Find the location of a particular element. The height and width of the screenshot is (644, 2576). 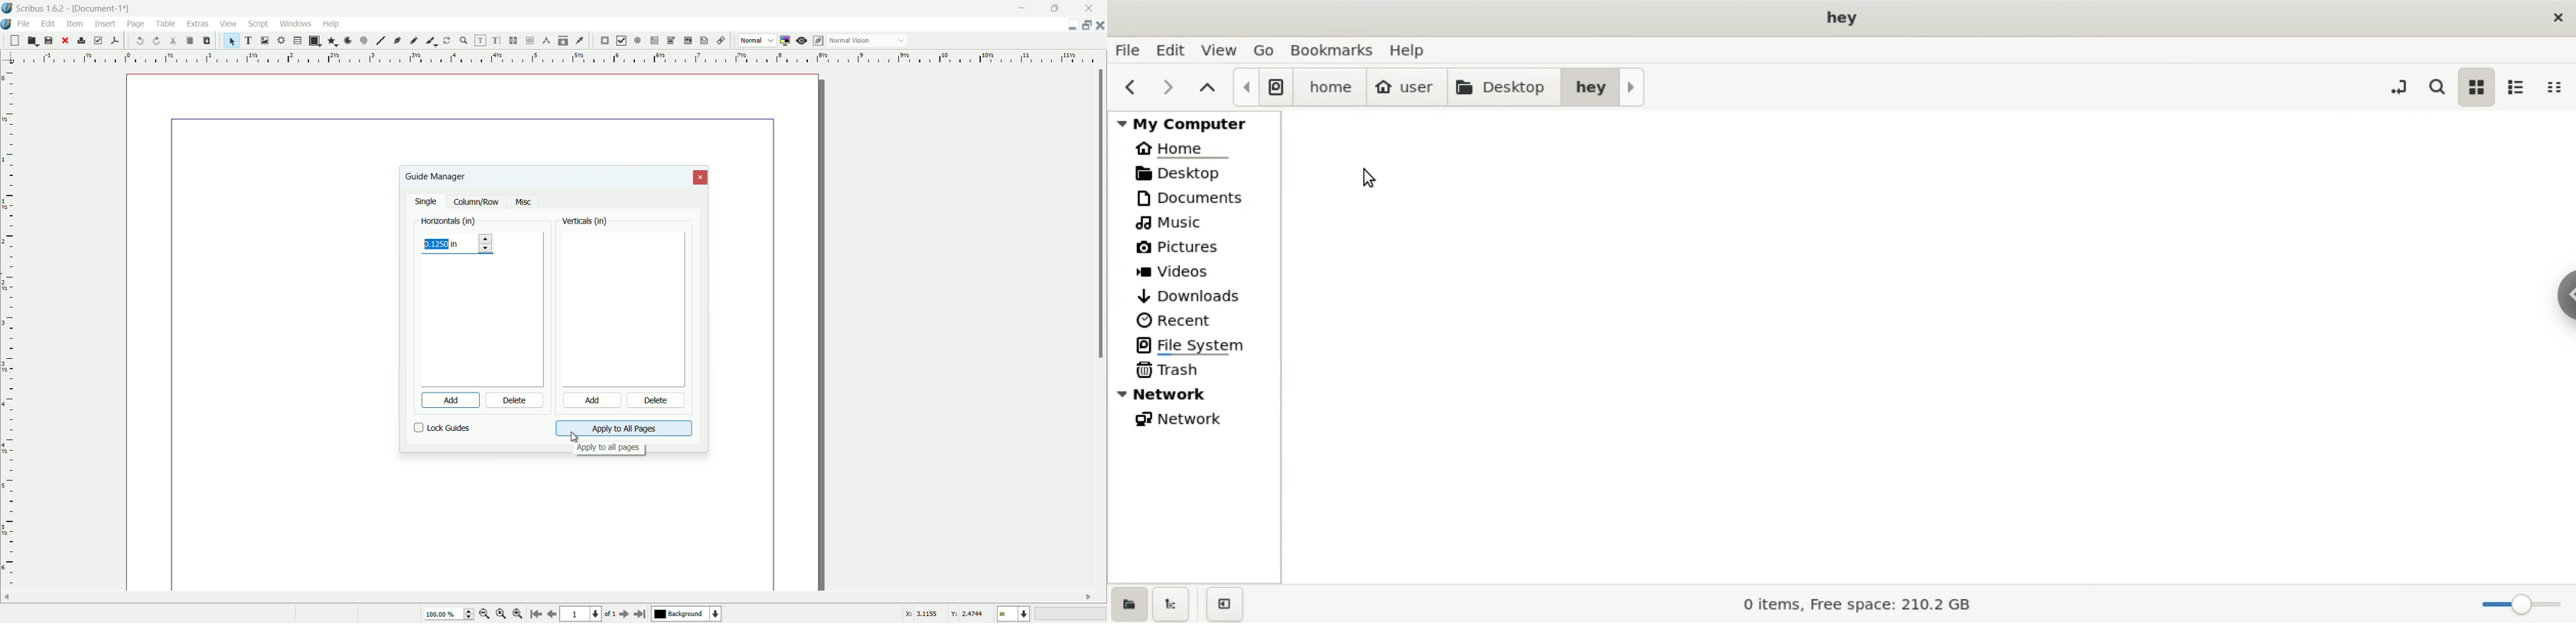

table is located at coordinates (298, 41).